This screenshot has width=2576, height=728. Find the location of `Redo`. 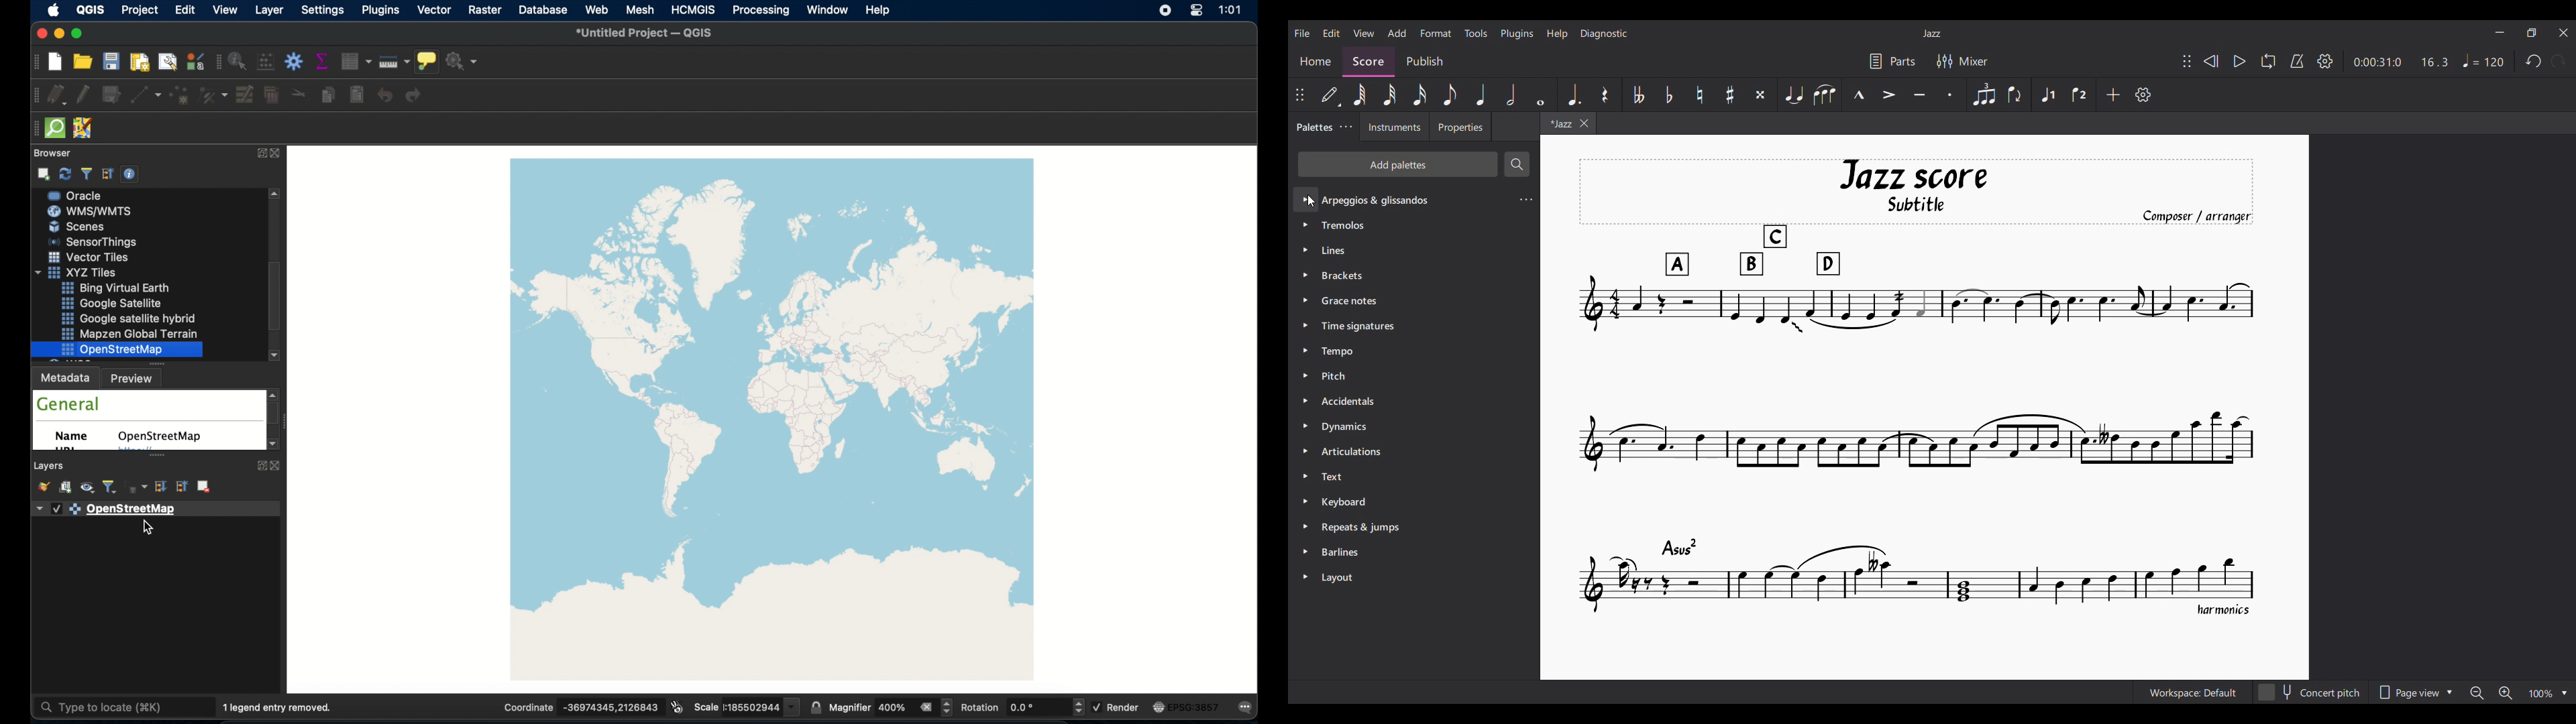

Redo is located at coordinates (2559, 61).